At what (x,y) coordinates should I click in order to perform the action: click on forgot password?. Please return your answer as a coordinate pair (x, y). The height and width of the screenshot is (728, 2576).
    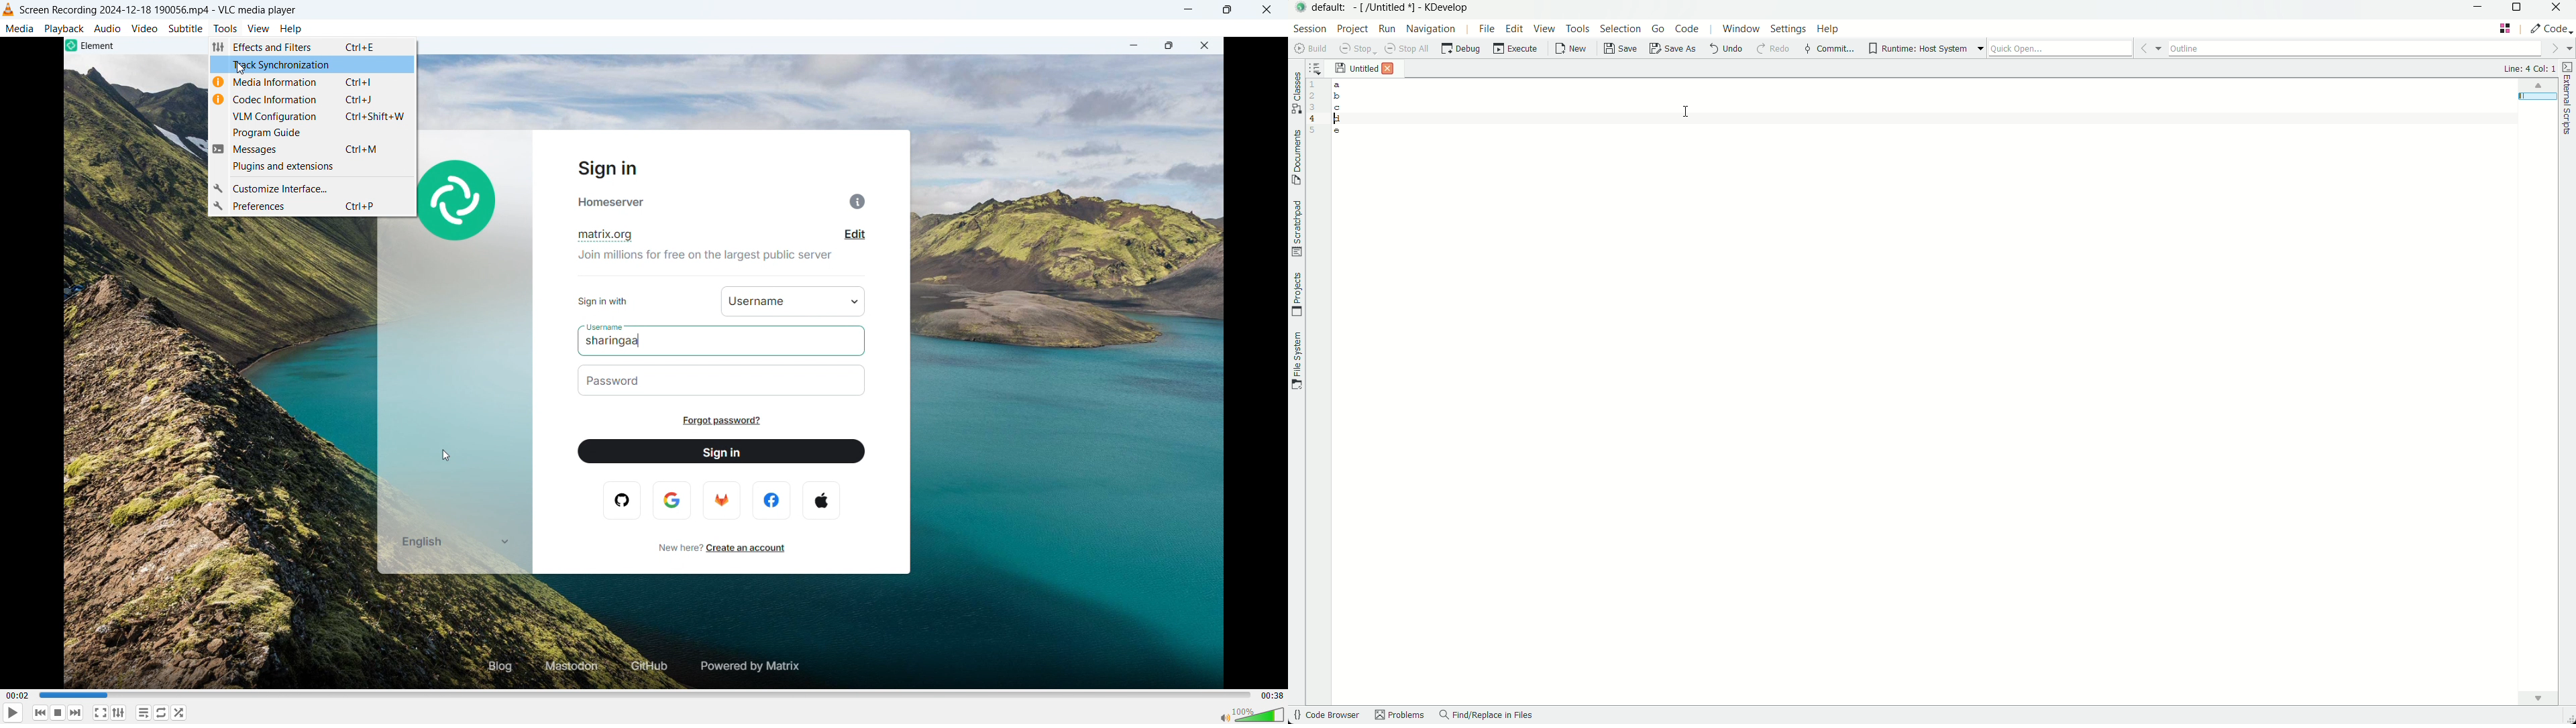
    Looking at the image, I should click on (724, 422).